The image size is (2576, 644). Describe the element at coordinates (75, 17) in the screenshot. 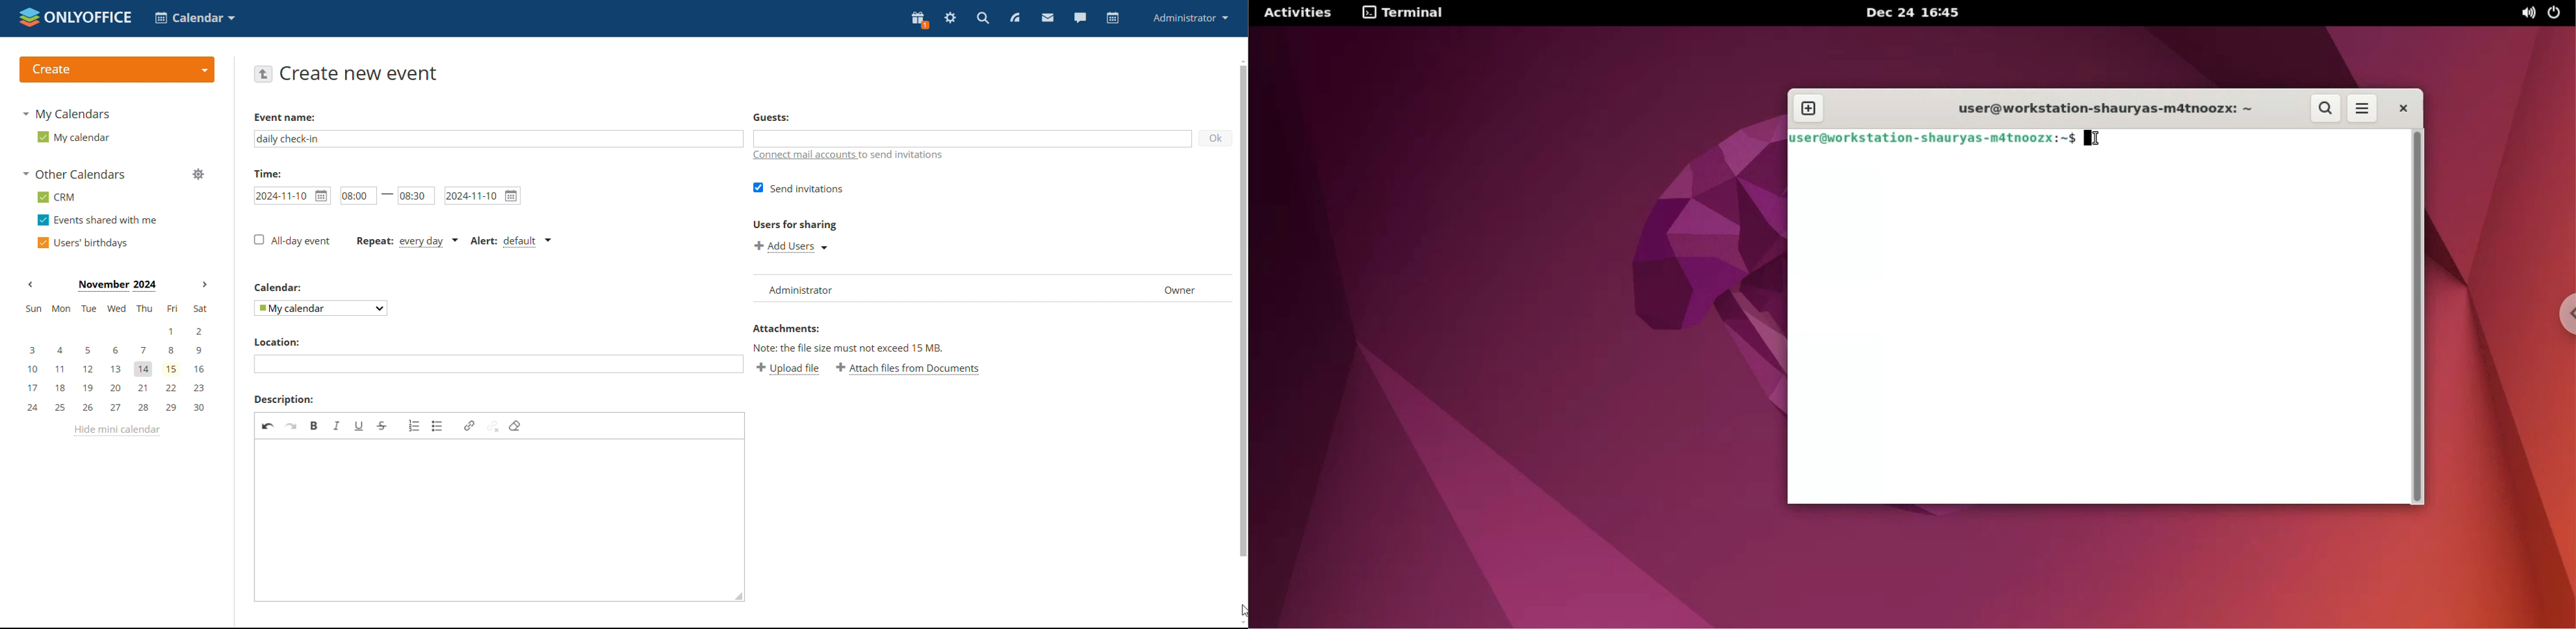

I see `logo` at that location.